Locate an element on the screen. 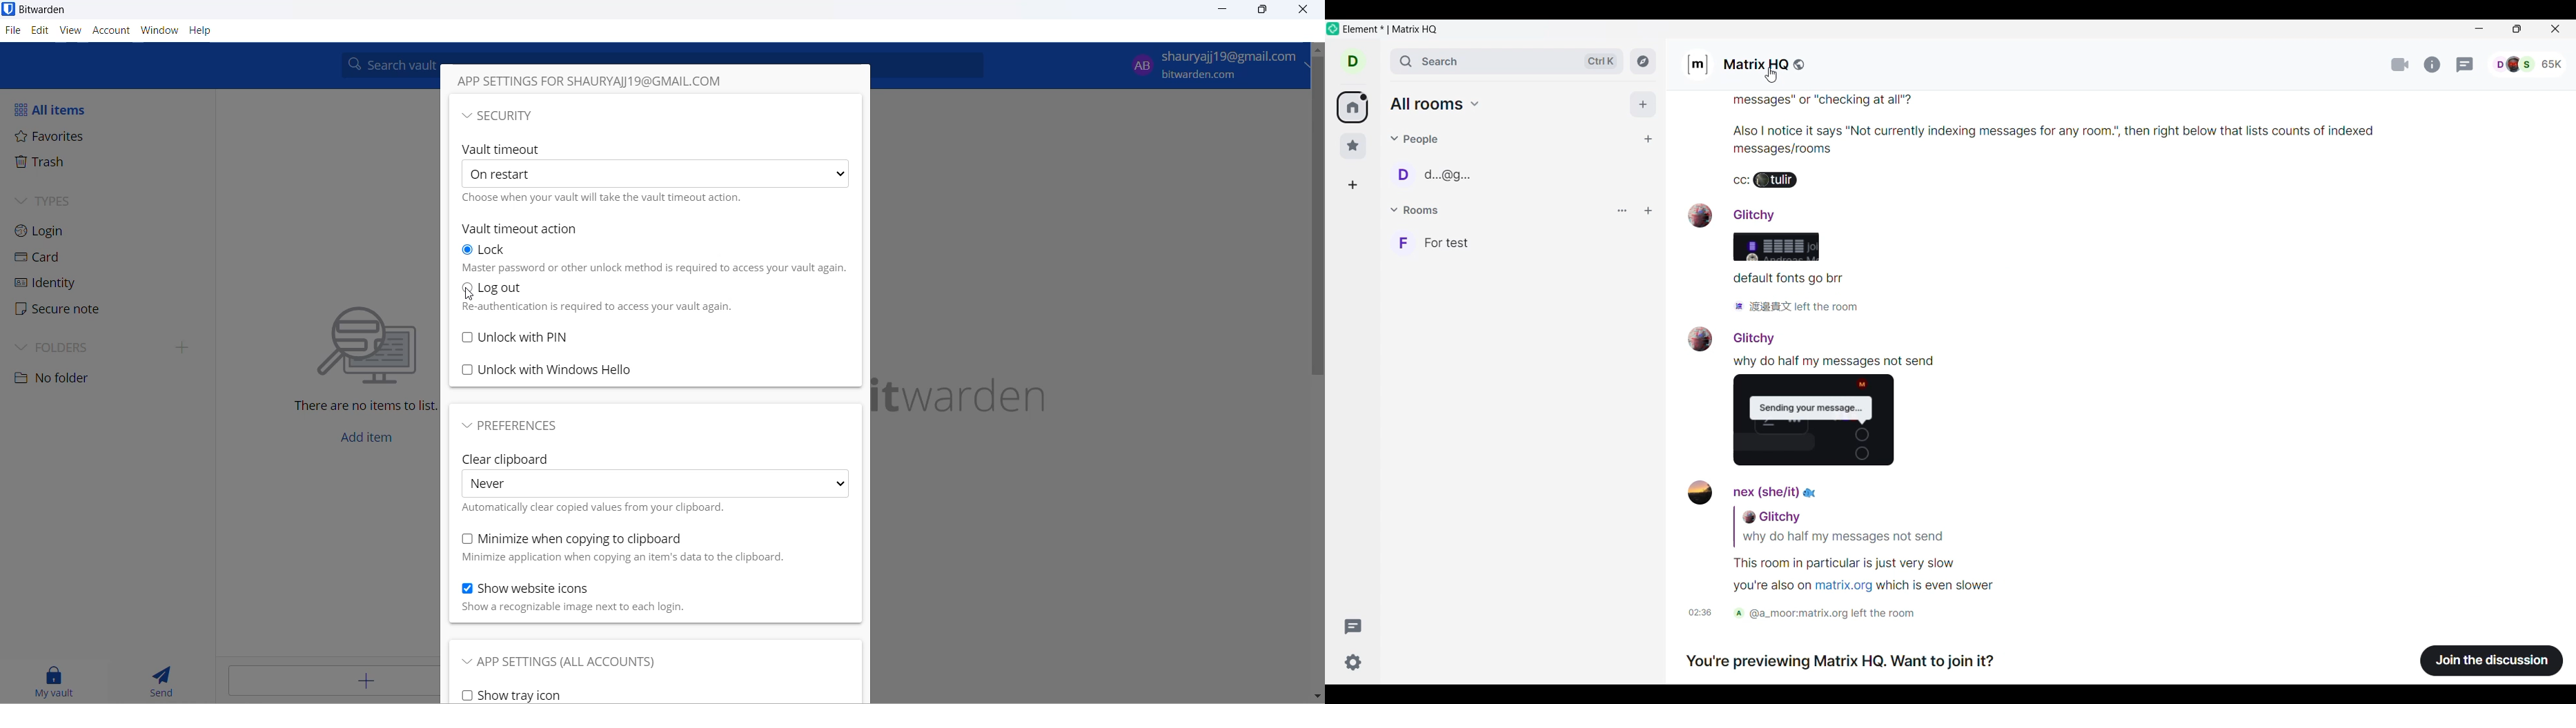  Help is located at coordinates (200, 30).